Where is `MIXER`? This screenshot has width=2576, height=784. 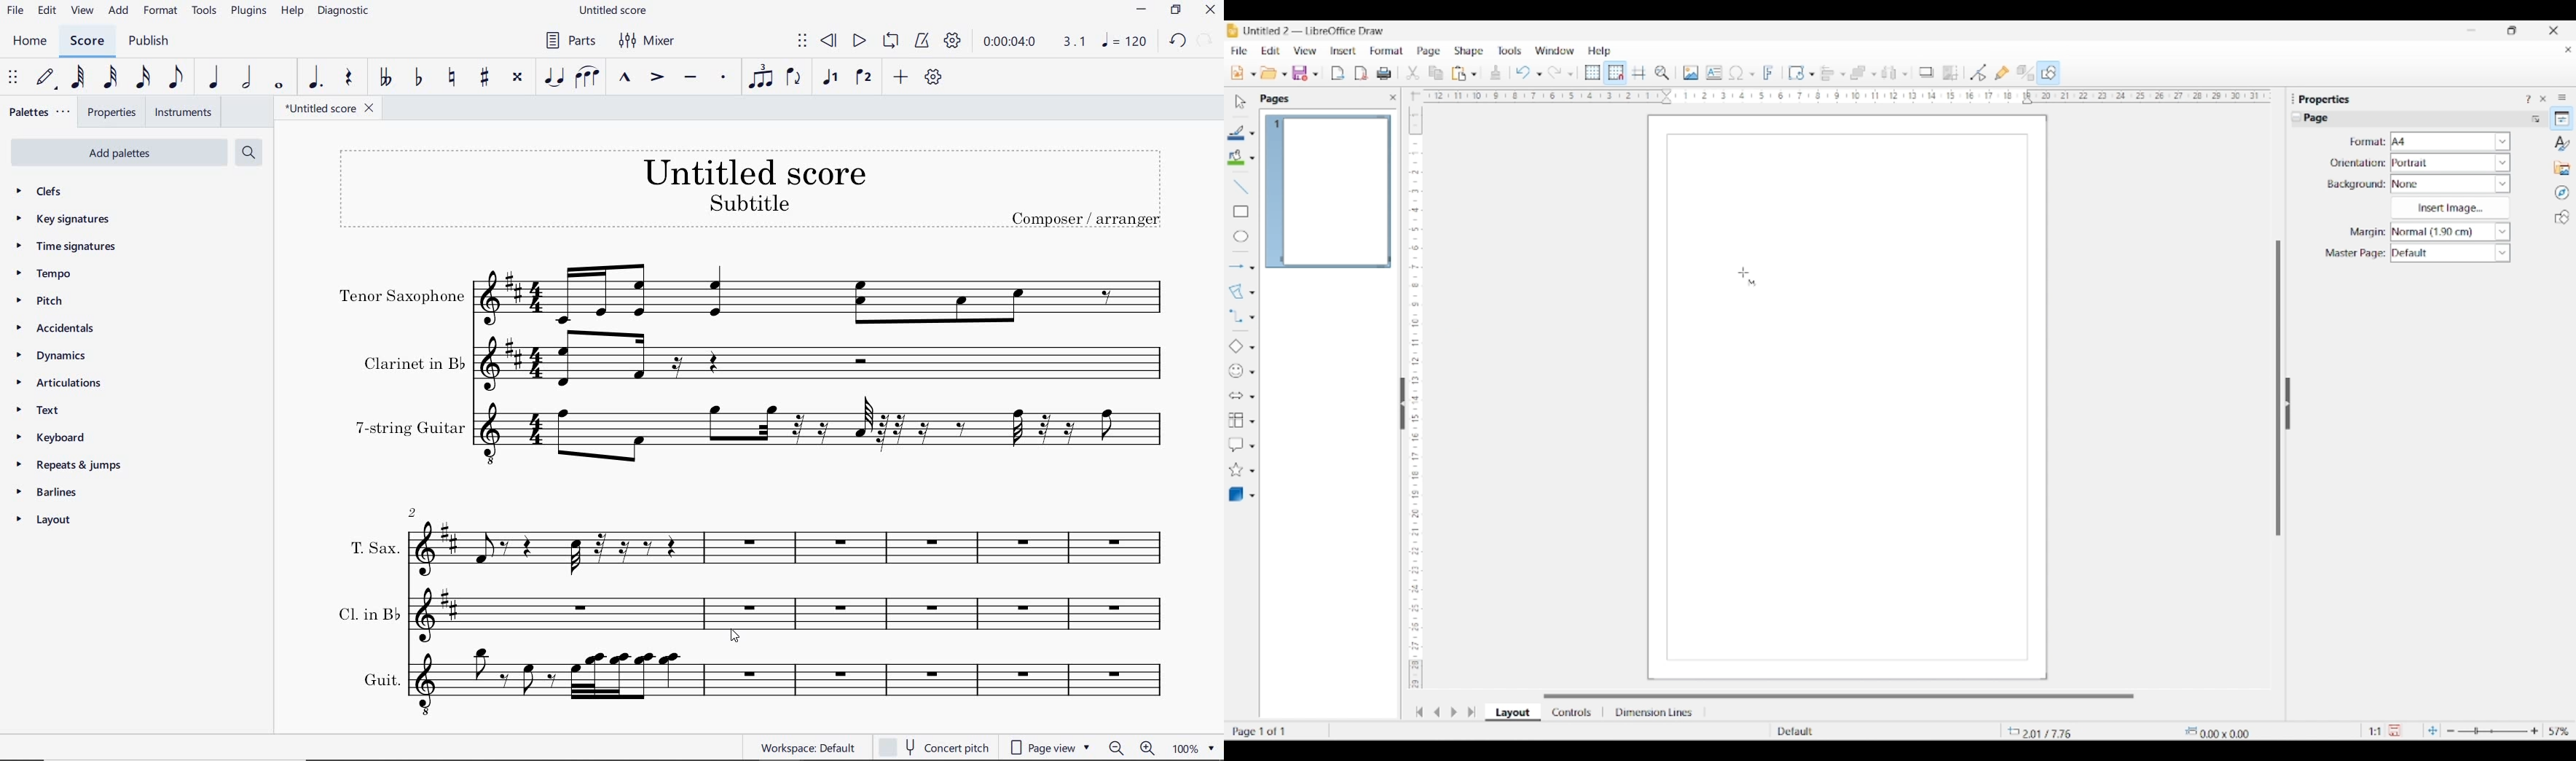 MIXER is located at coordinates (653, 42).